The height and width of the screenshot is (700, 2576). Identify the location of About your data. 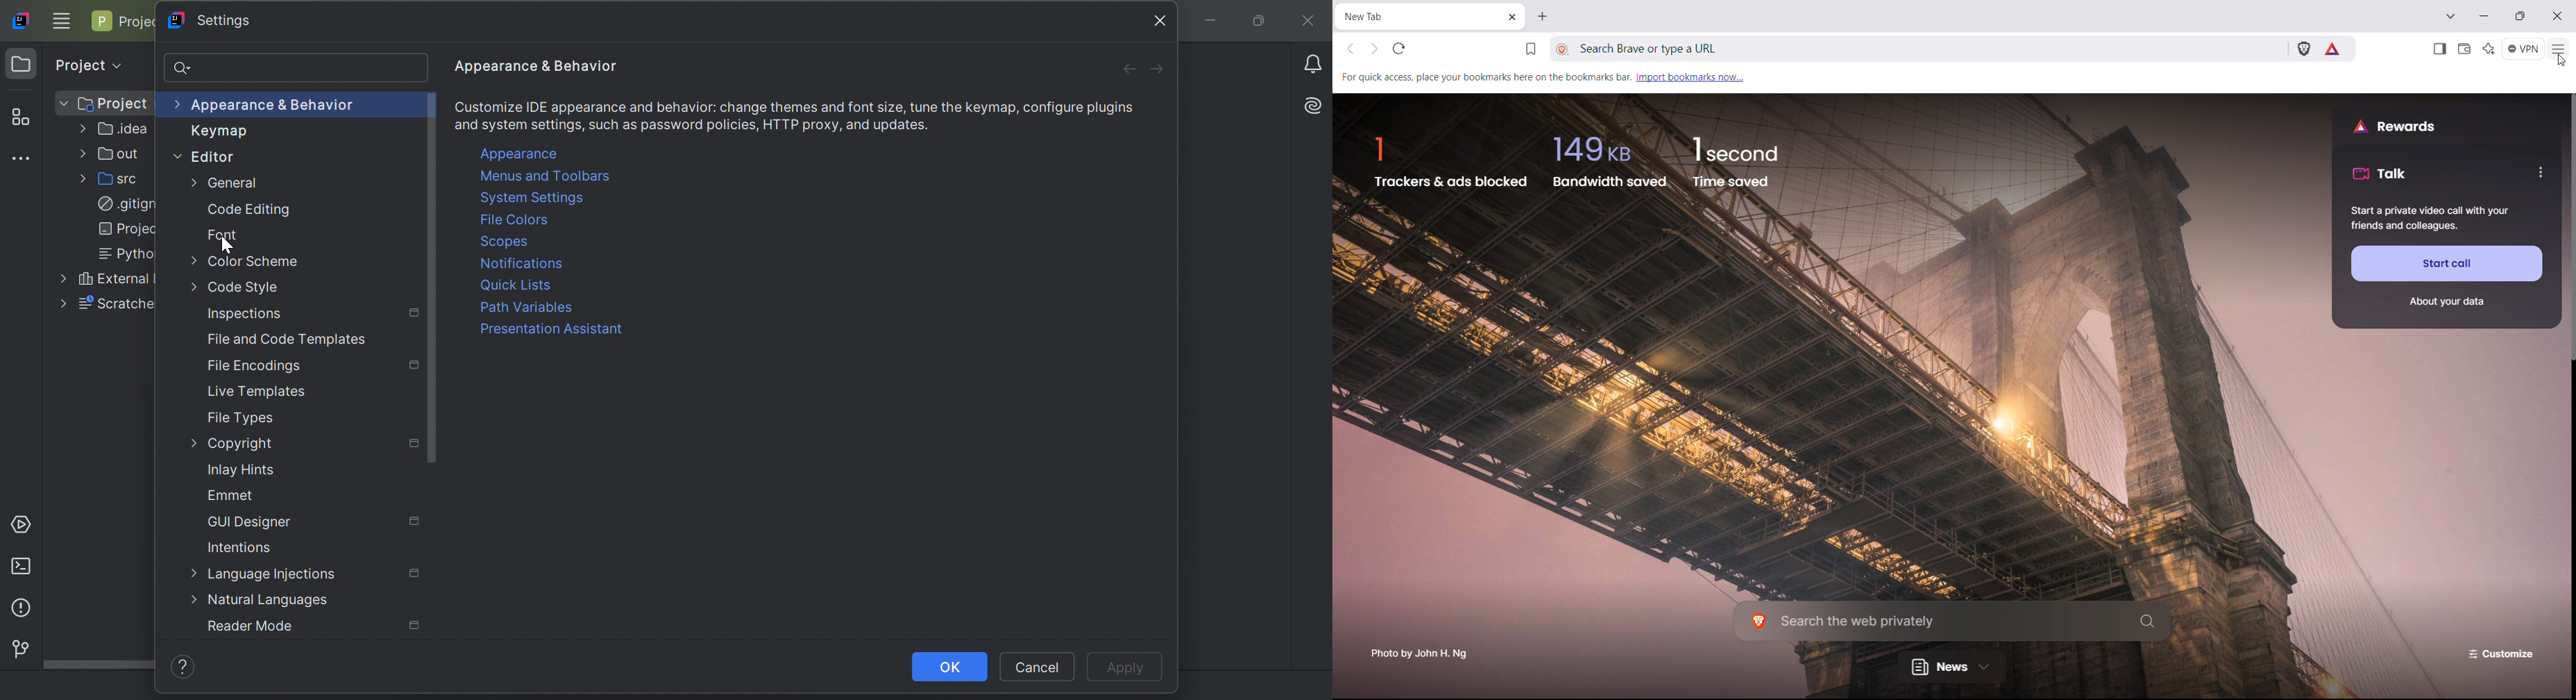
(2441, 301).